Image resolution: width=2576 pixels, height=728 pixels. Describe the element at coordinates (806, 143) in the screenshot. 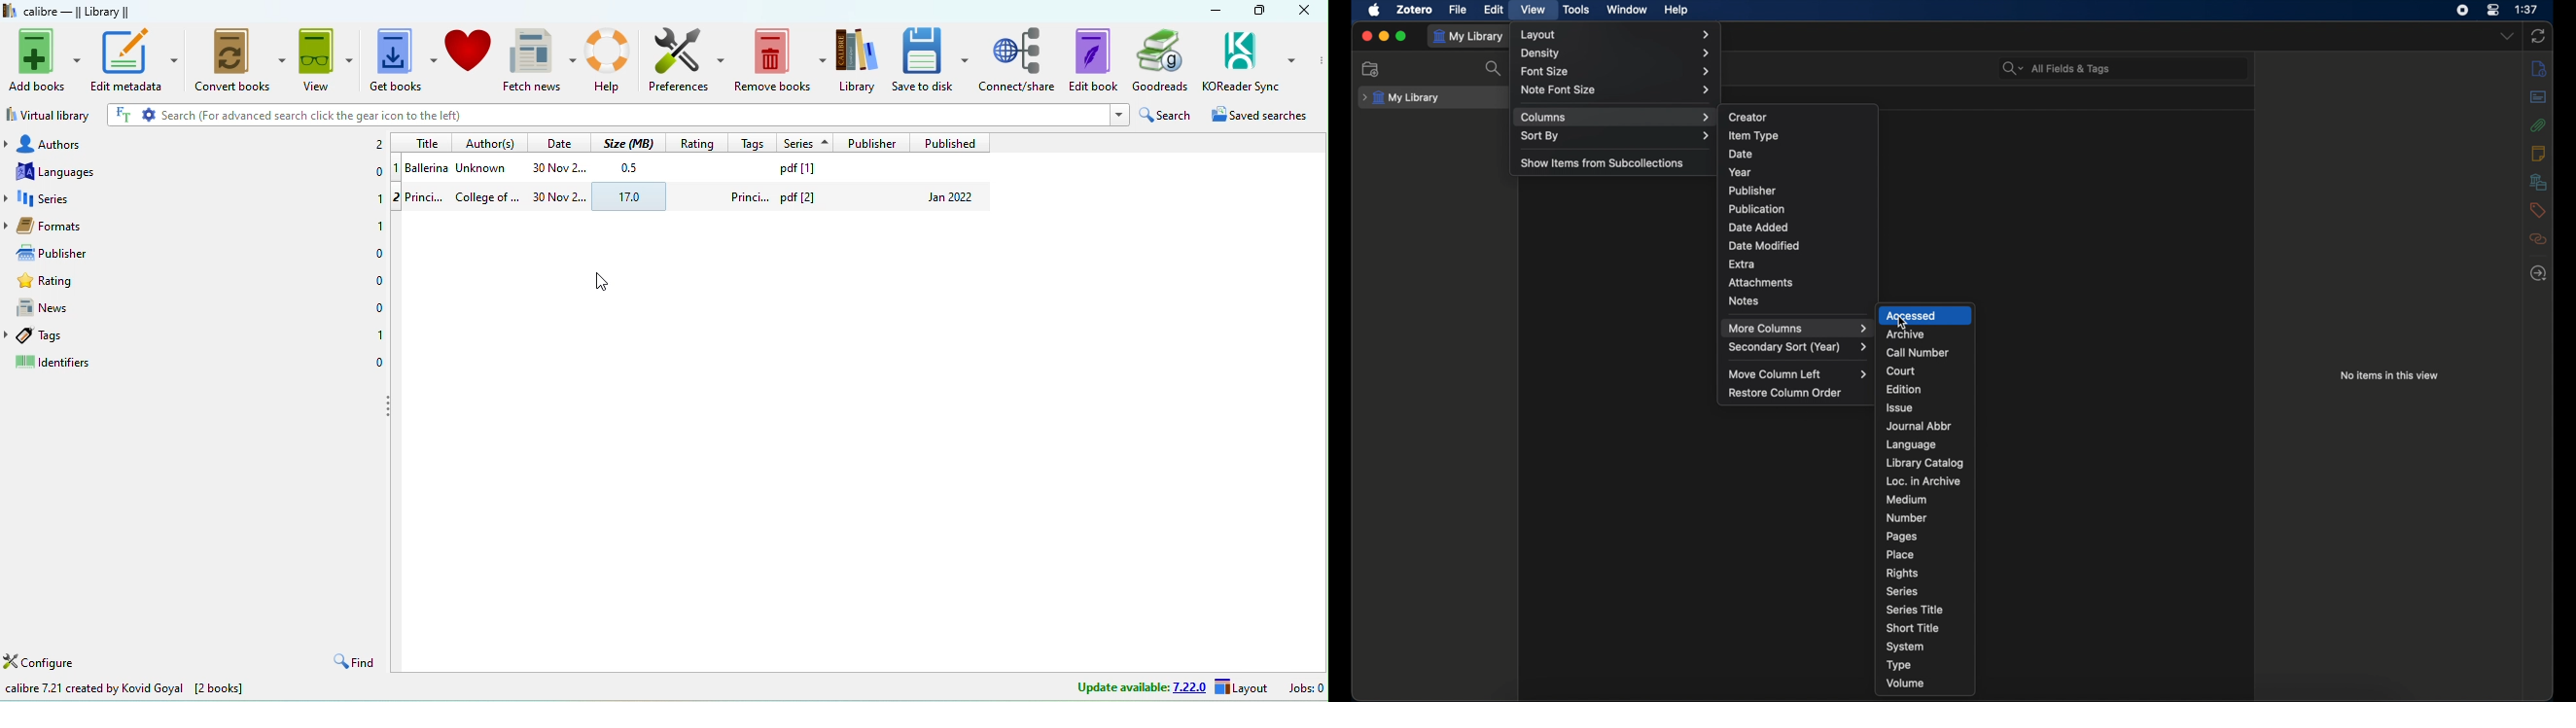

I see `series` at that location.